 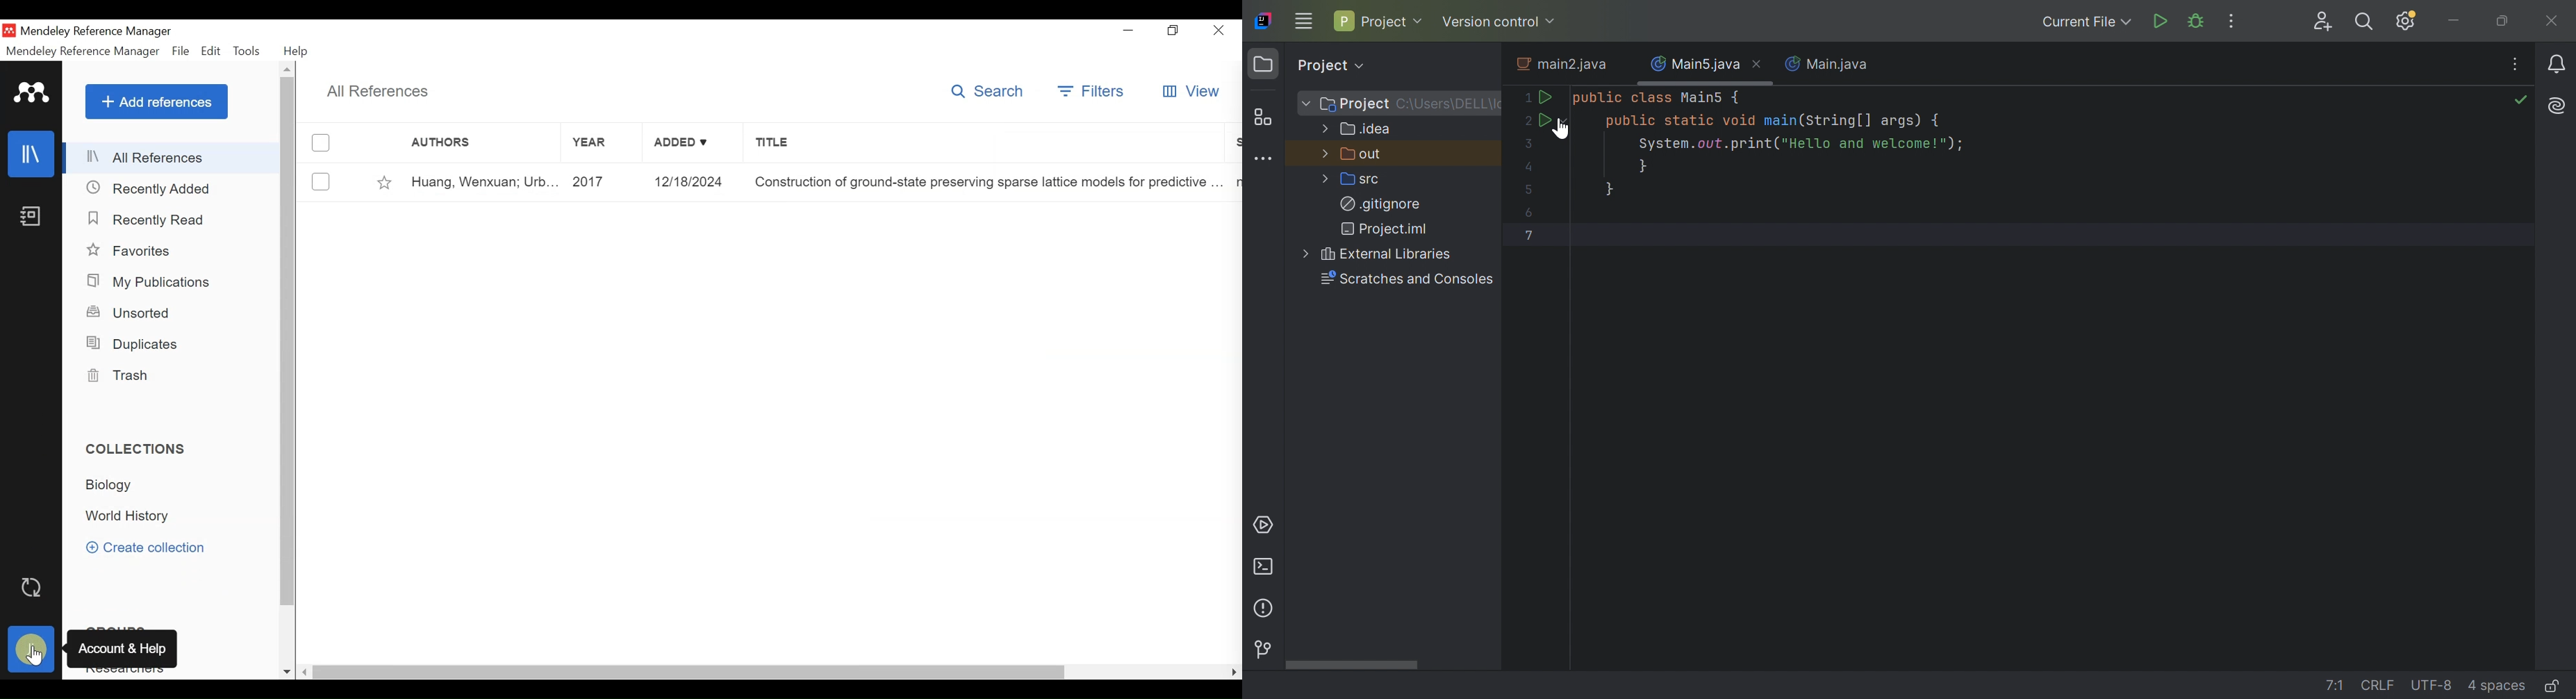 What do you see at coordinates (148, 219) in the screenshot?
I see `Recently Read` at bounding box center [148, 219].